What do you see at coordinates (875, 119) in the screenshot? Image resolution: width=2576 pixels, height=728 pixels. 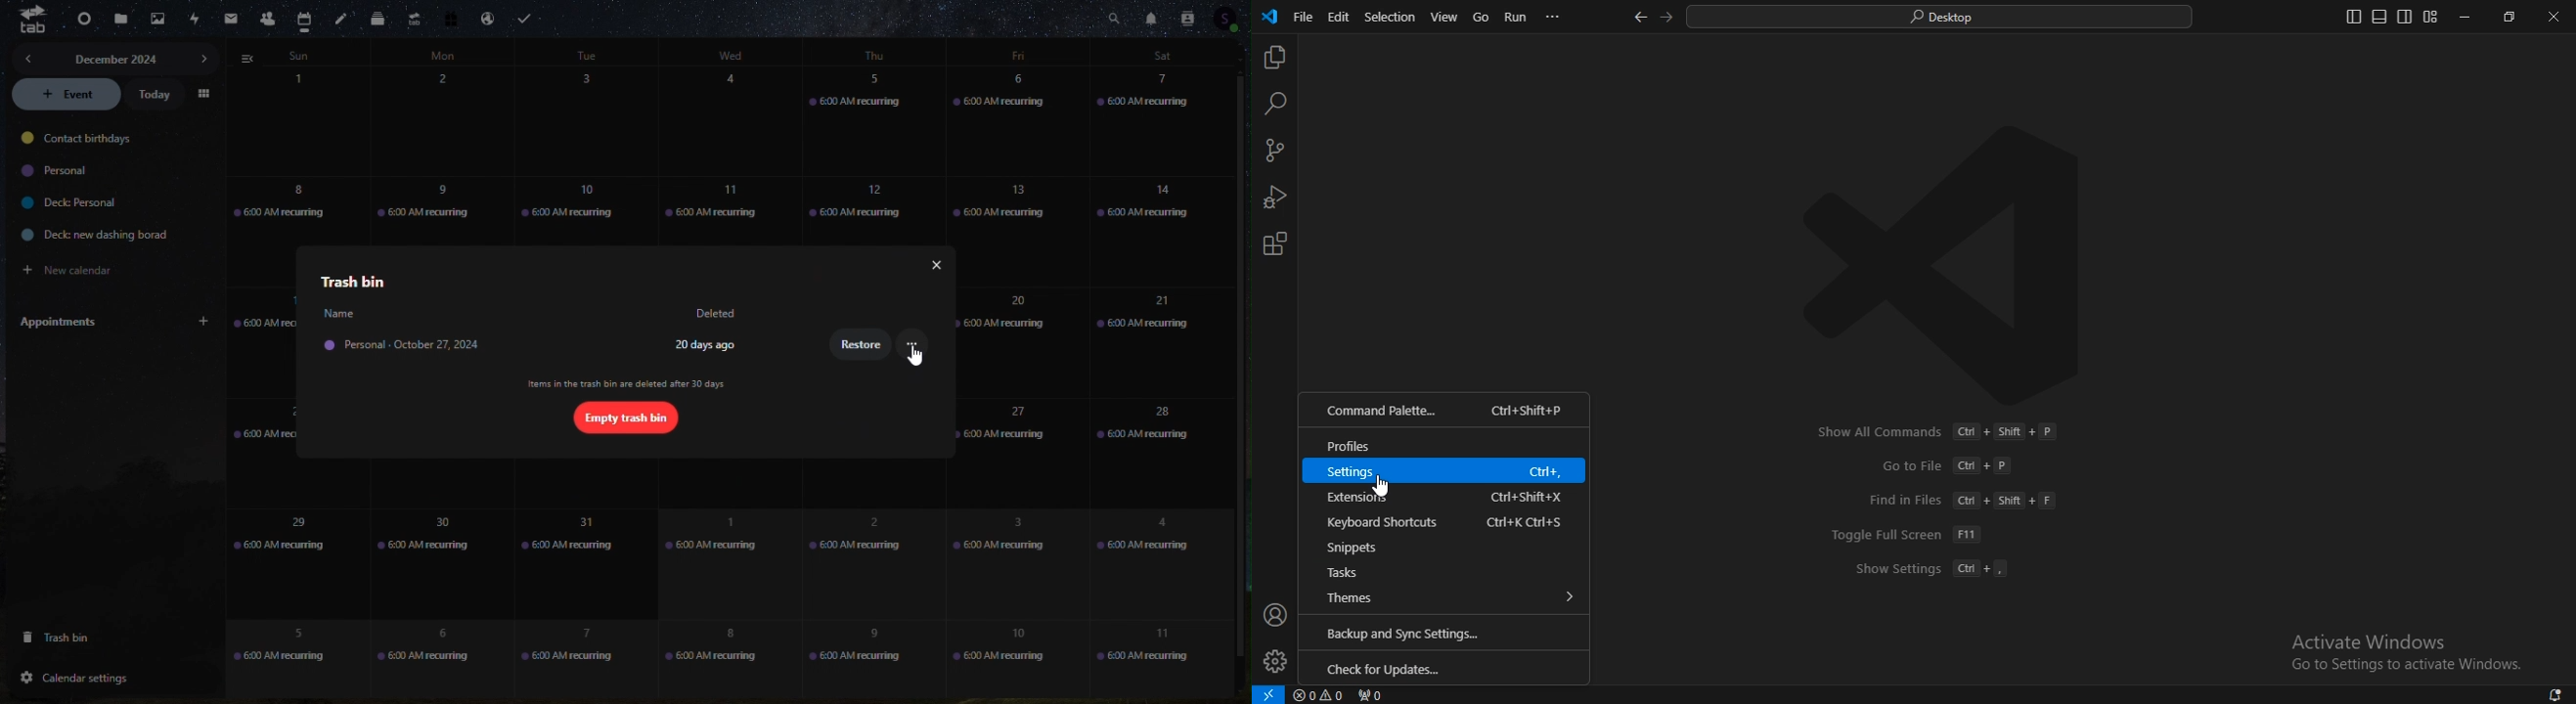 I see `5` at bounding box center [875, 119].